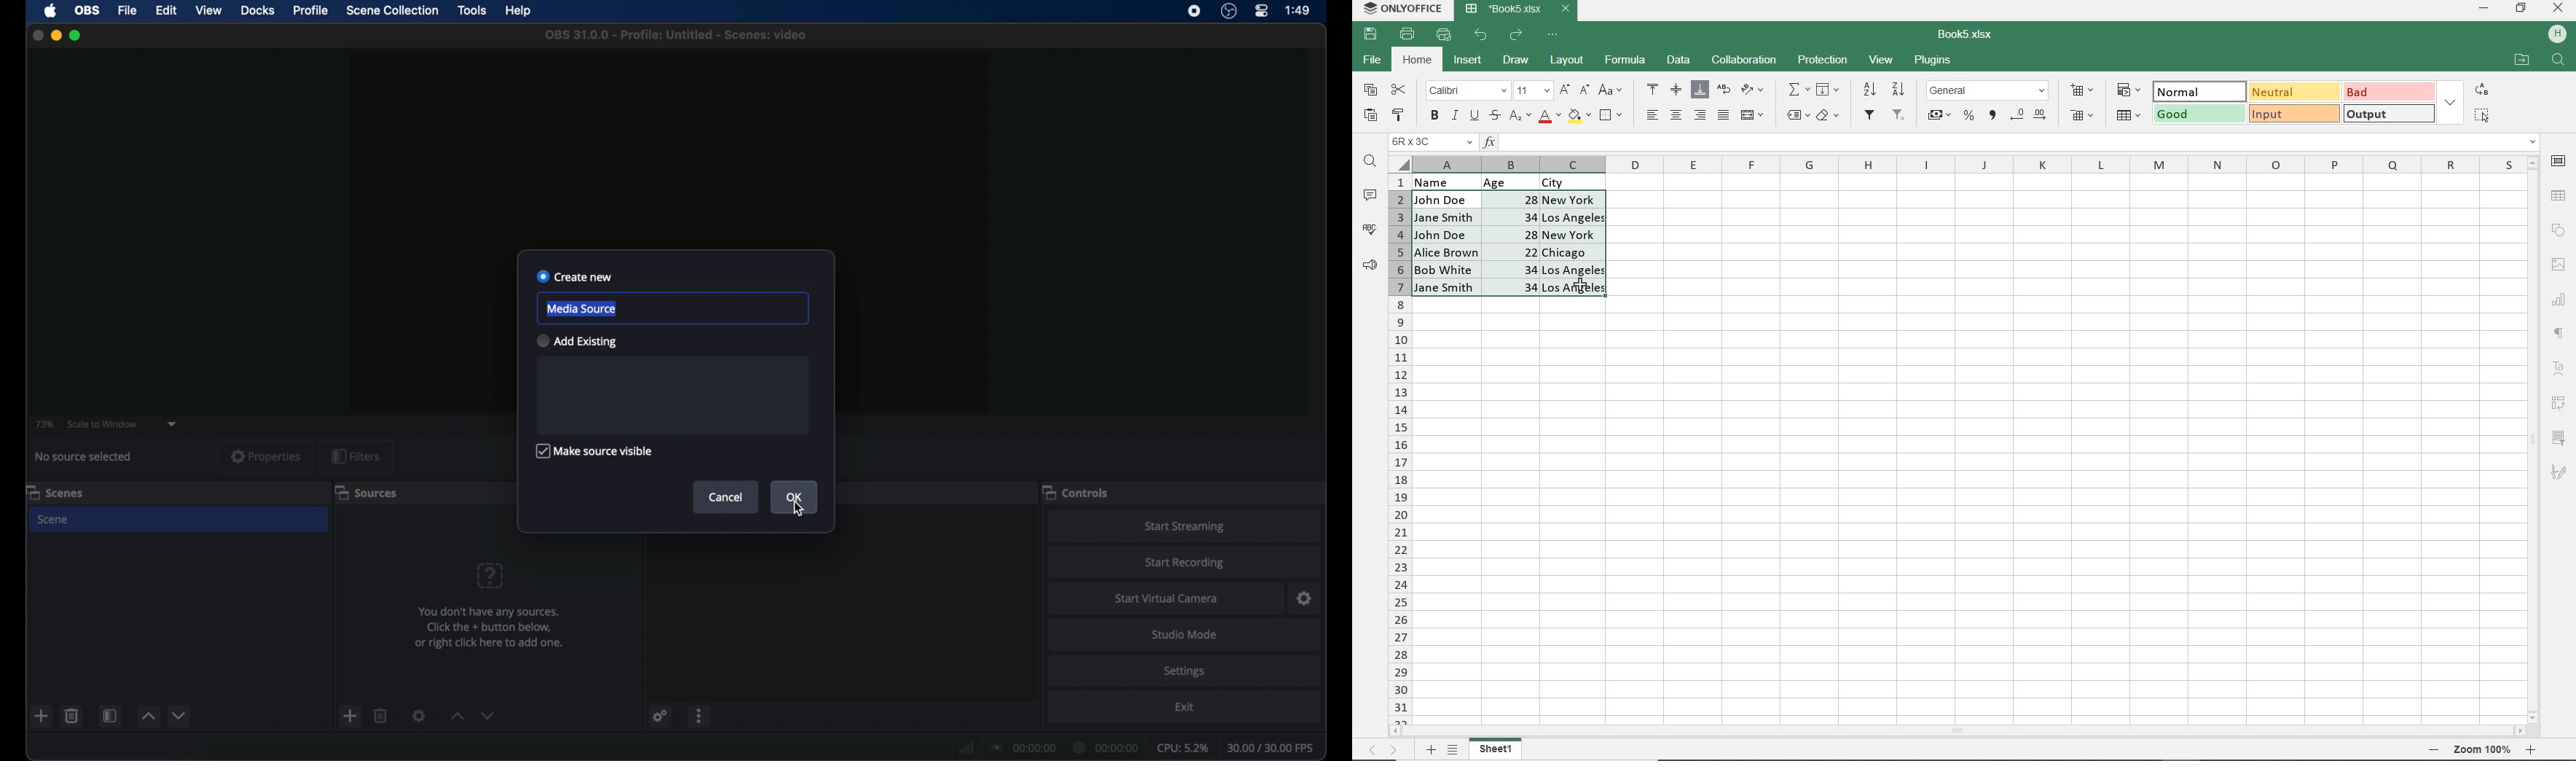 The height and width of the screenshot is (784, 2576). What do you see at coordinates (580, 309) in the screenshot?
I see `media source` at bounding box center [580, 309].